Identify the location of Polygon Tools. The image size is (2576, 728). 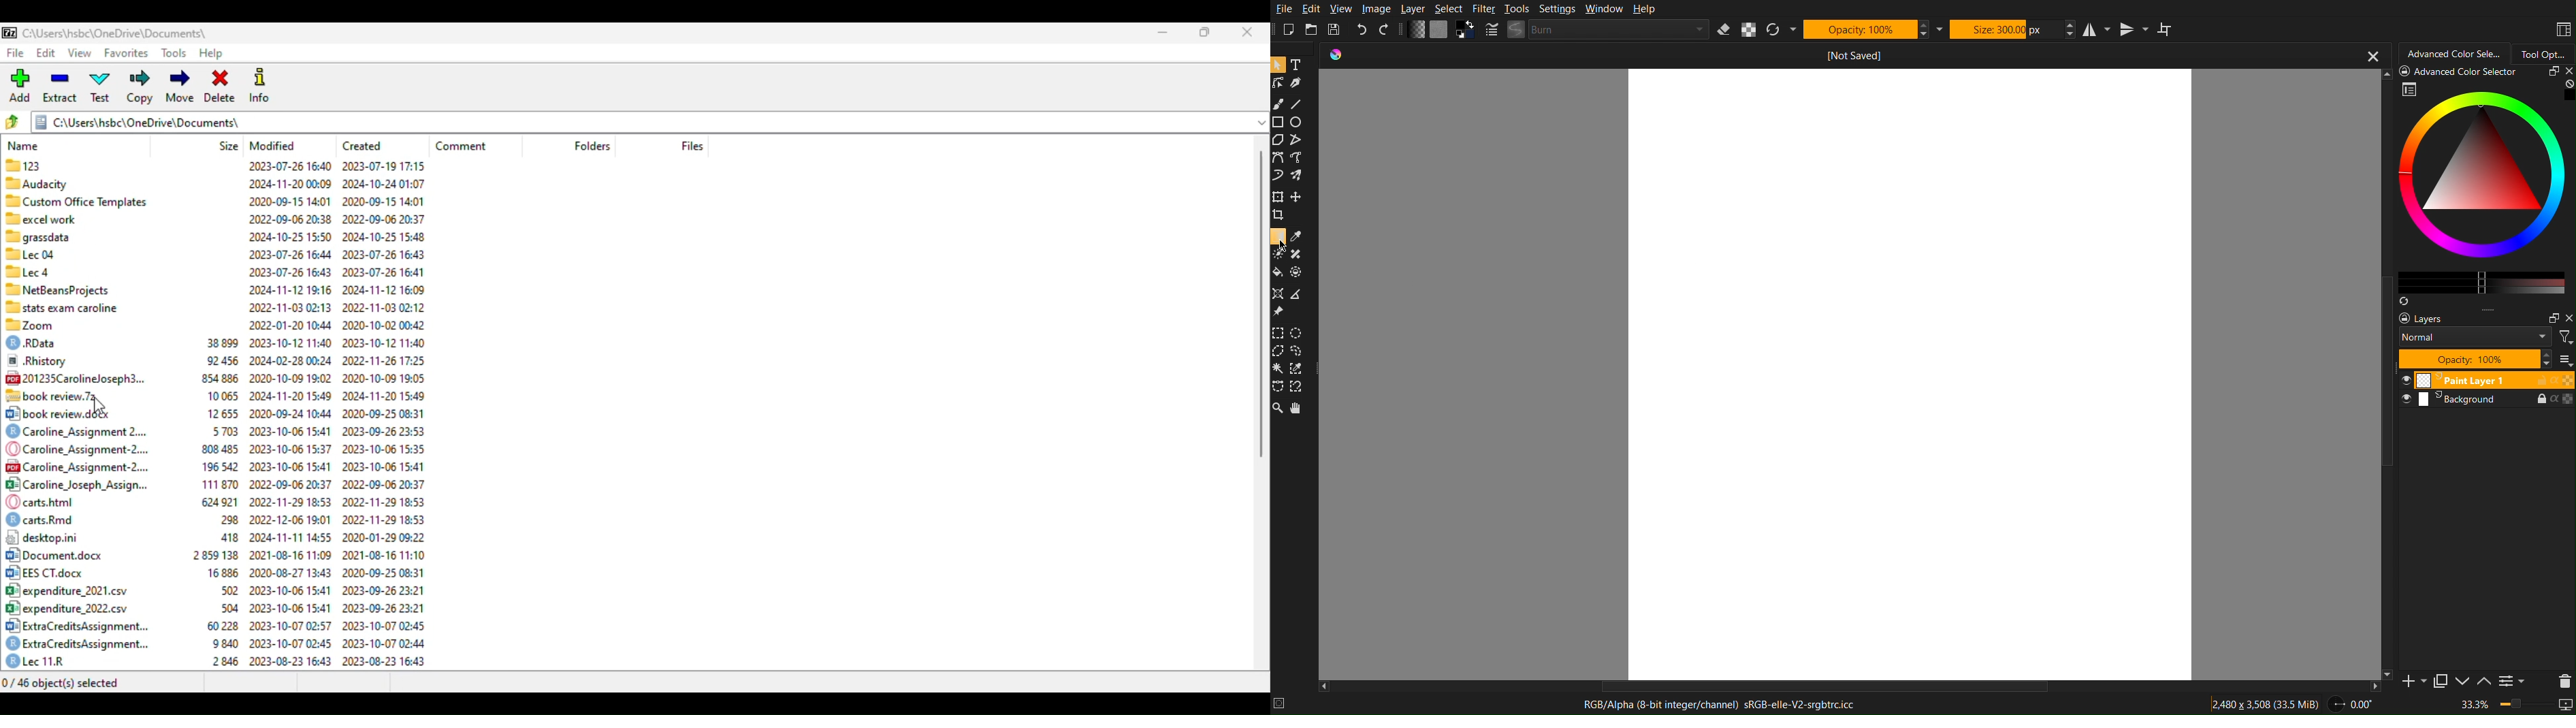
(1289, 140).